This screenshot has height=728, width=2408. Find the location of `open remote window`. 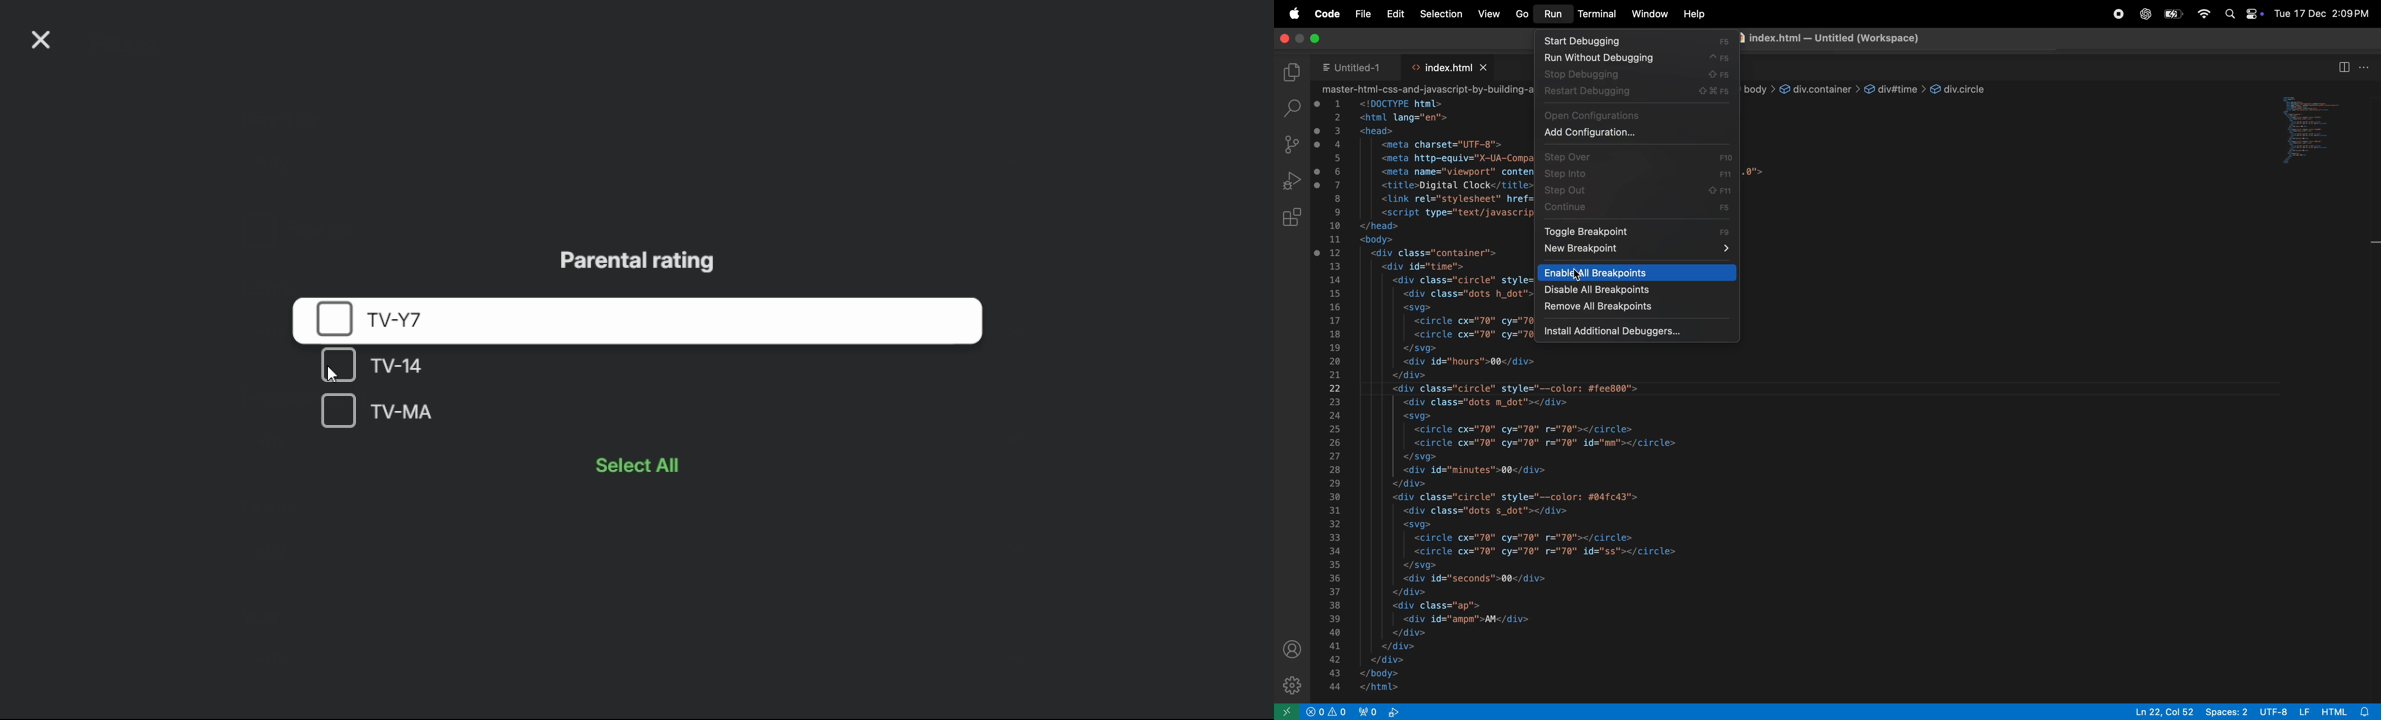

open remote window is located at coordinates (1287, 710).